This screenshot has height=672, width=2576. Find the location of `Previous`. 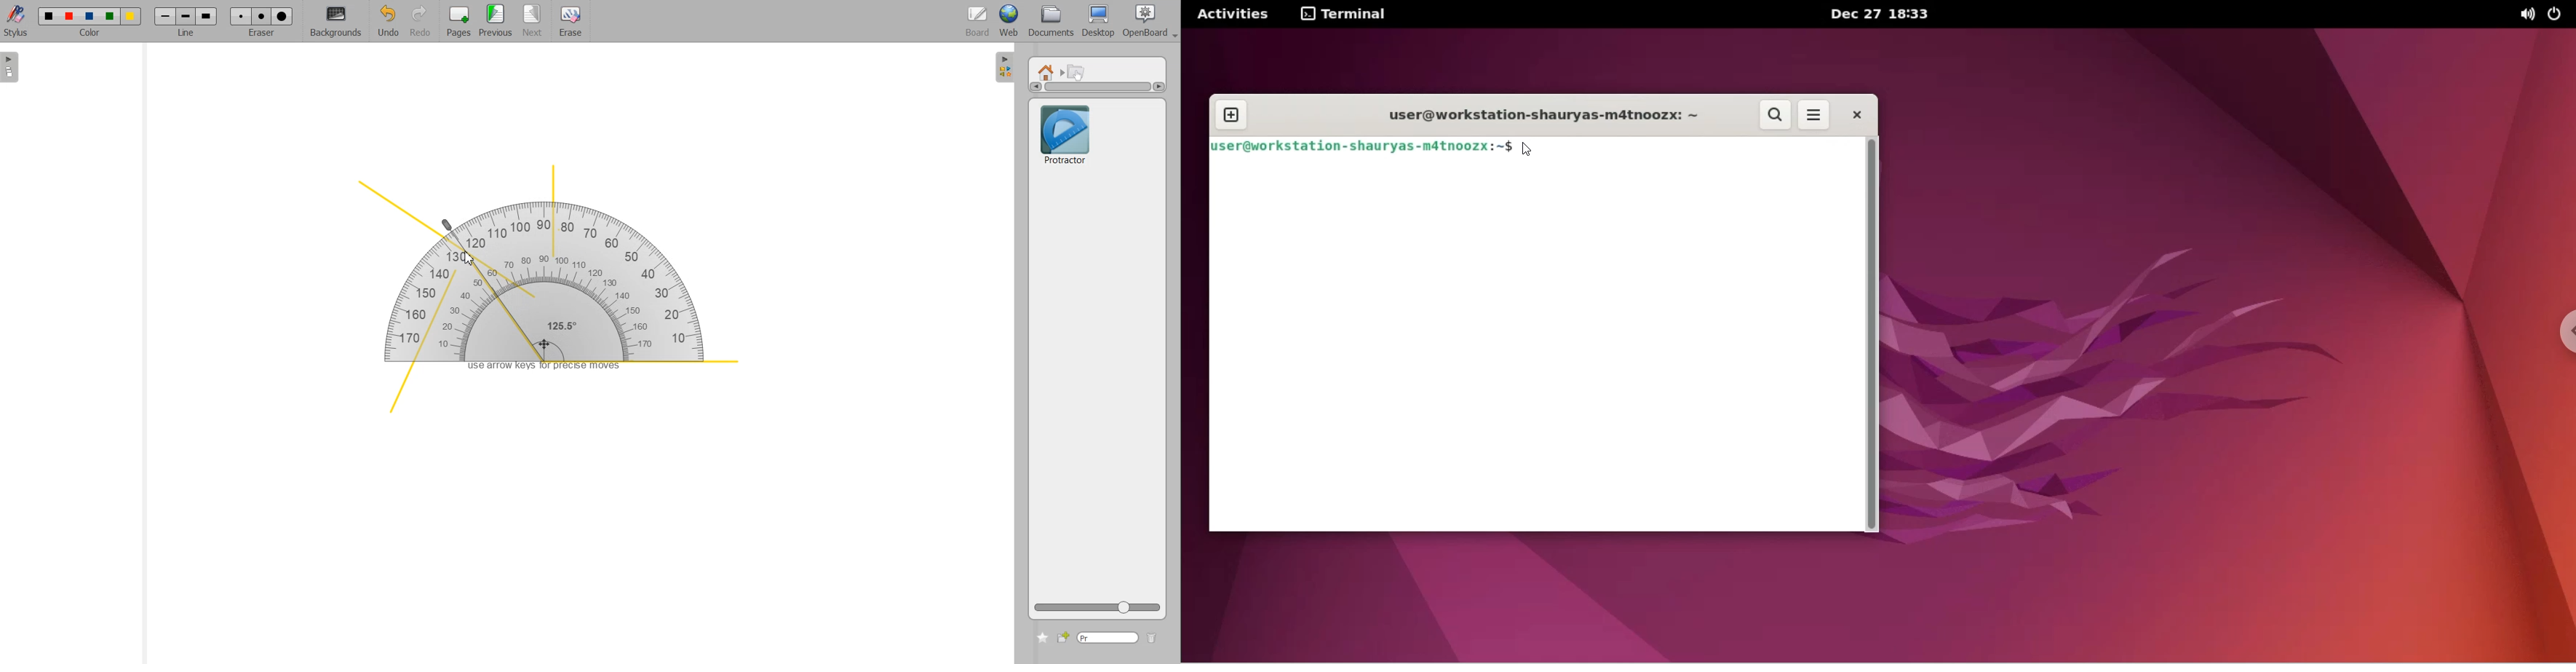

Previous is located at coordinates (497, 22).